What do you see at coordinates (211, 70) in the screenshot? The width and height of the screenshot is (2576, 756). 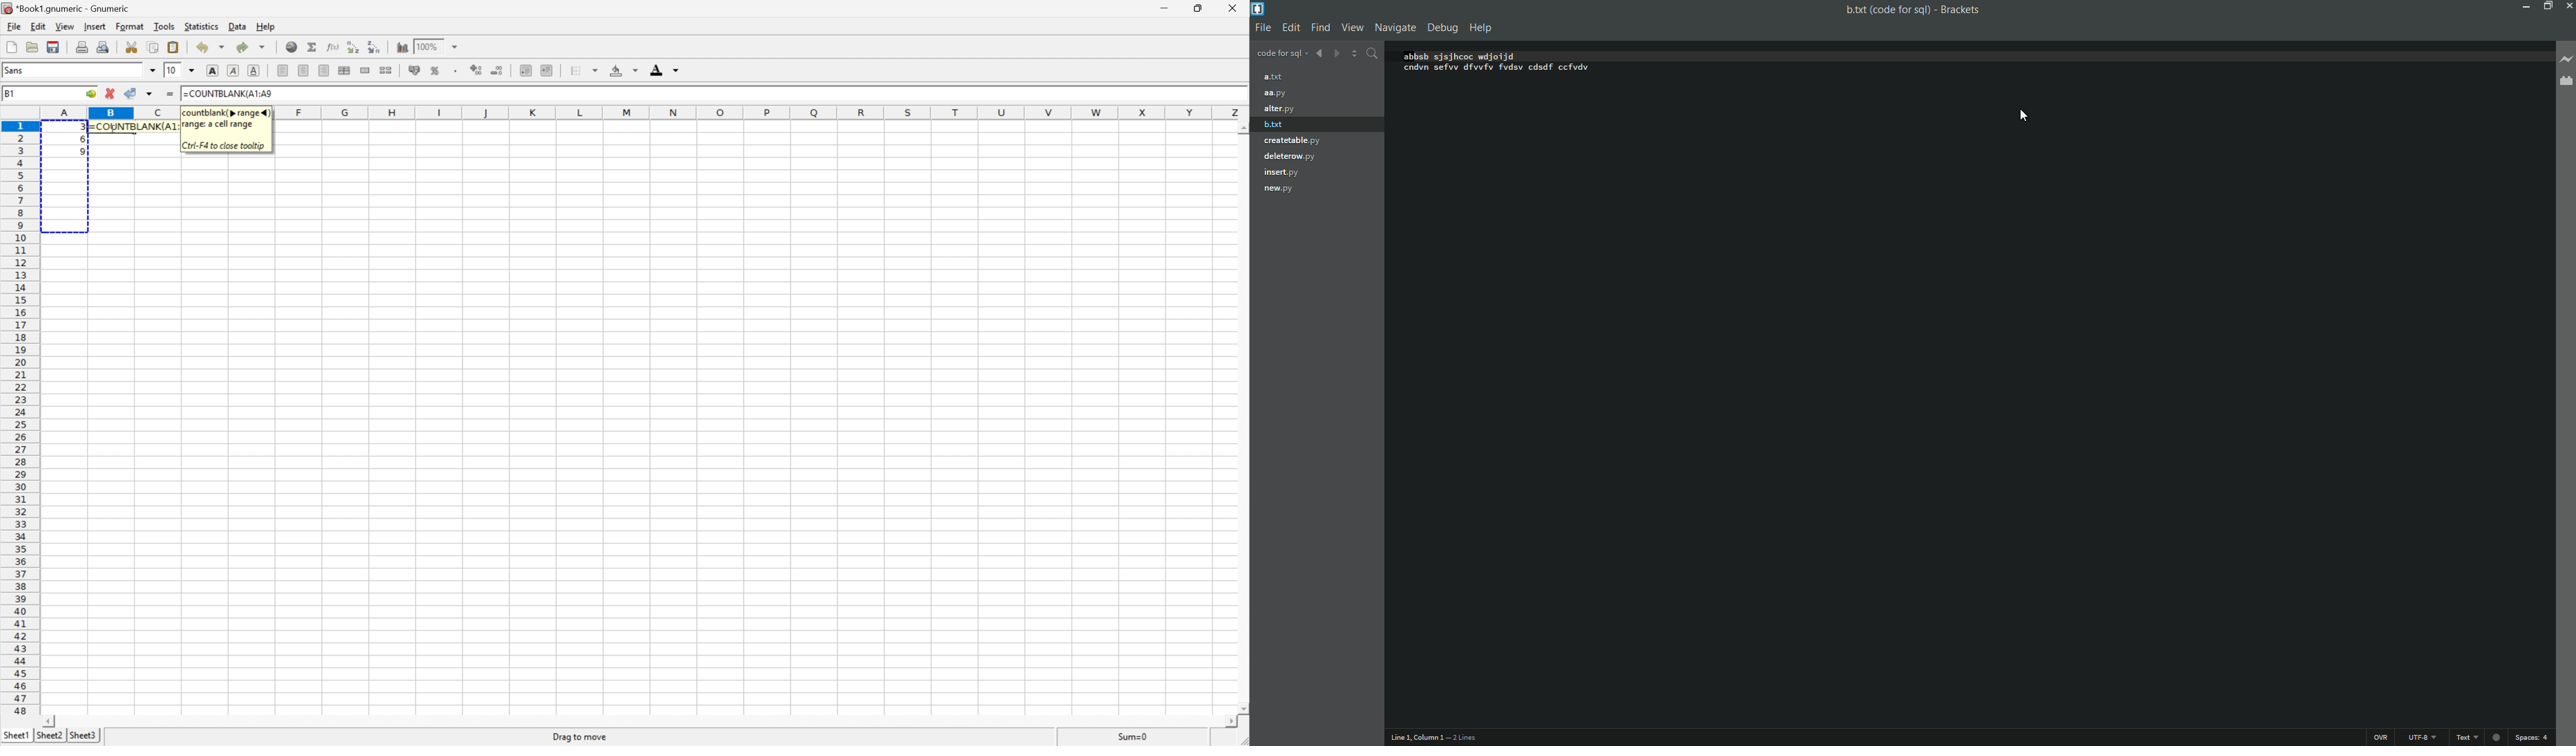 I see `Bold` at bounding box center [211, 70].